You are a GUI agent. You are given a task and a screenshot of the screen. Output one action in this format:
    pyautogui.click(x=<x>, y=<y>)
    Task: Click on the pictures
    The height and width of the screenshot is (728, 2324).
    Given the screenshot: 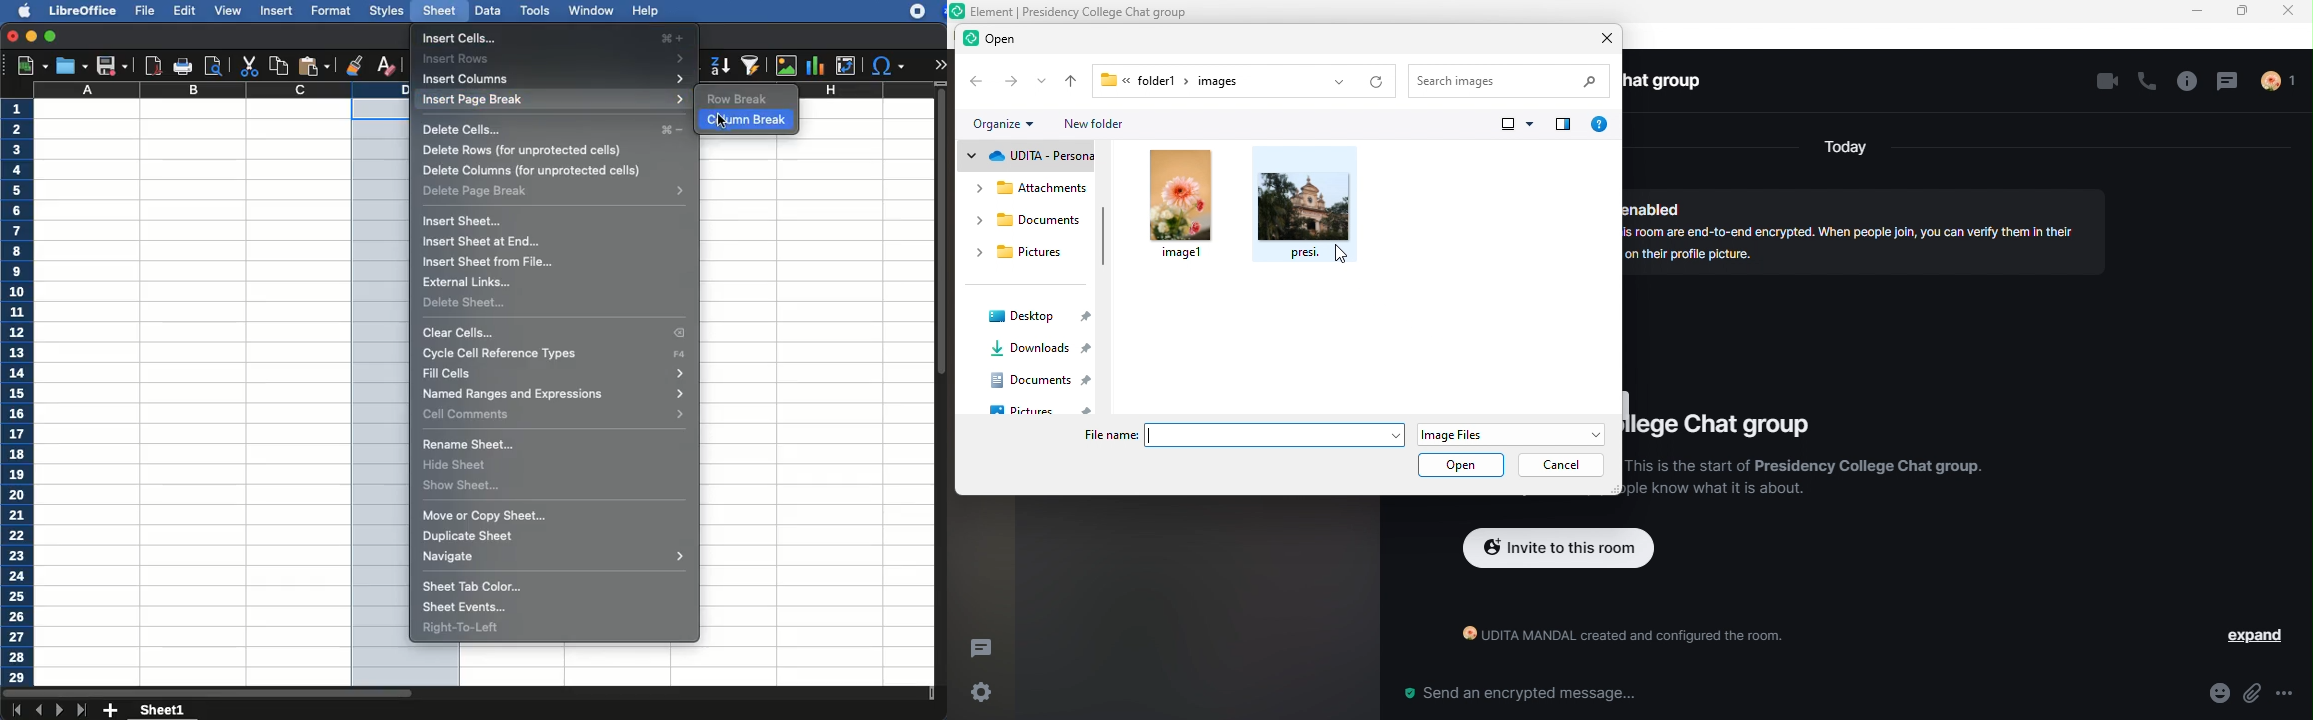 What is the action you would take?
    pyautogui.click(x=1025, y=255)
    